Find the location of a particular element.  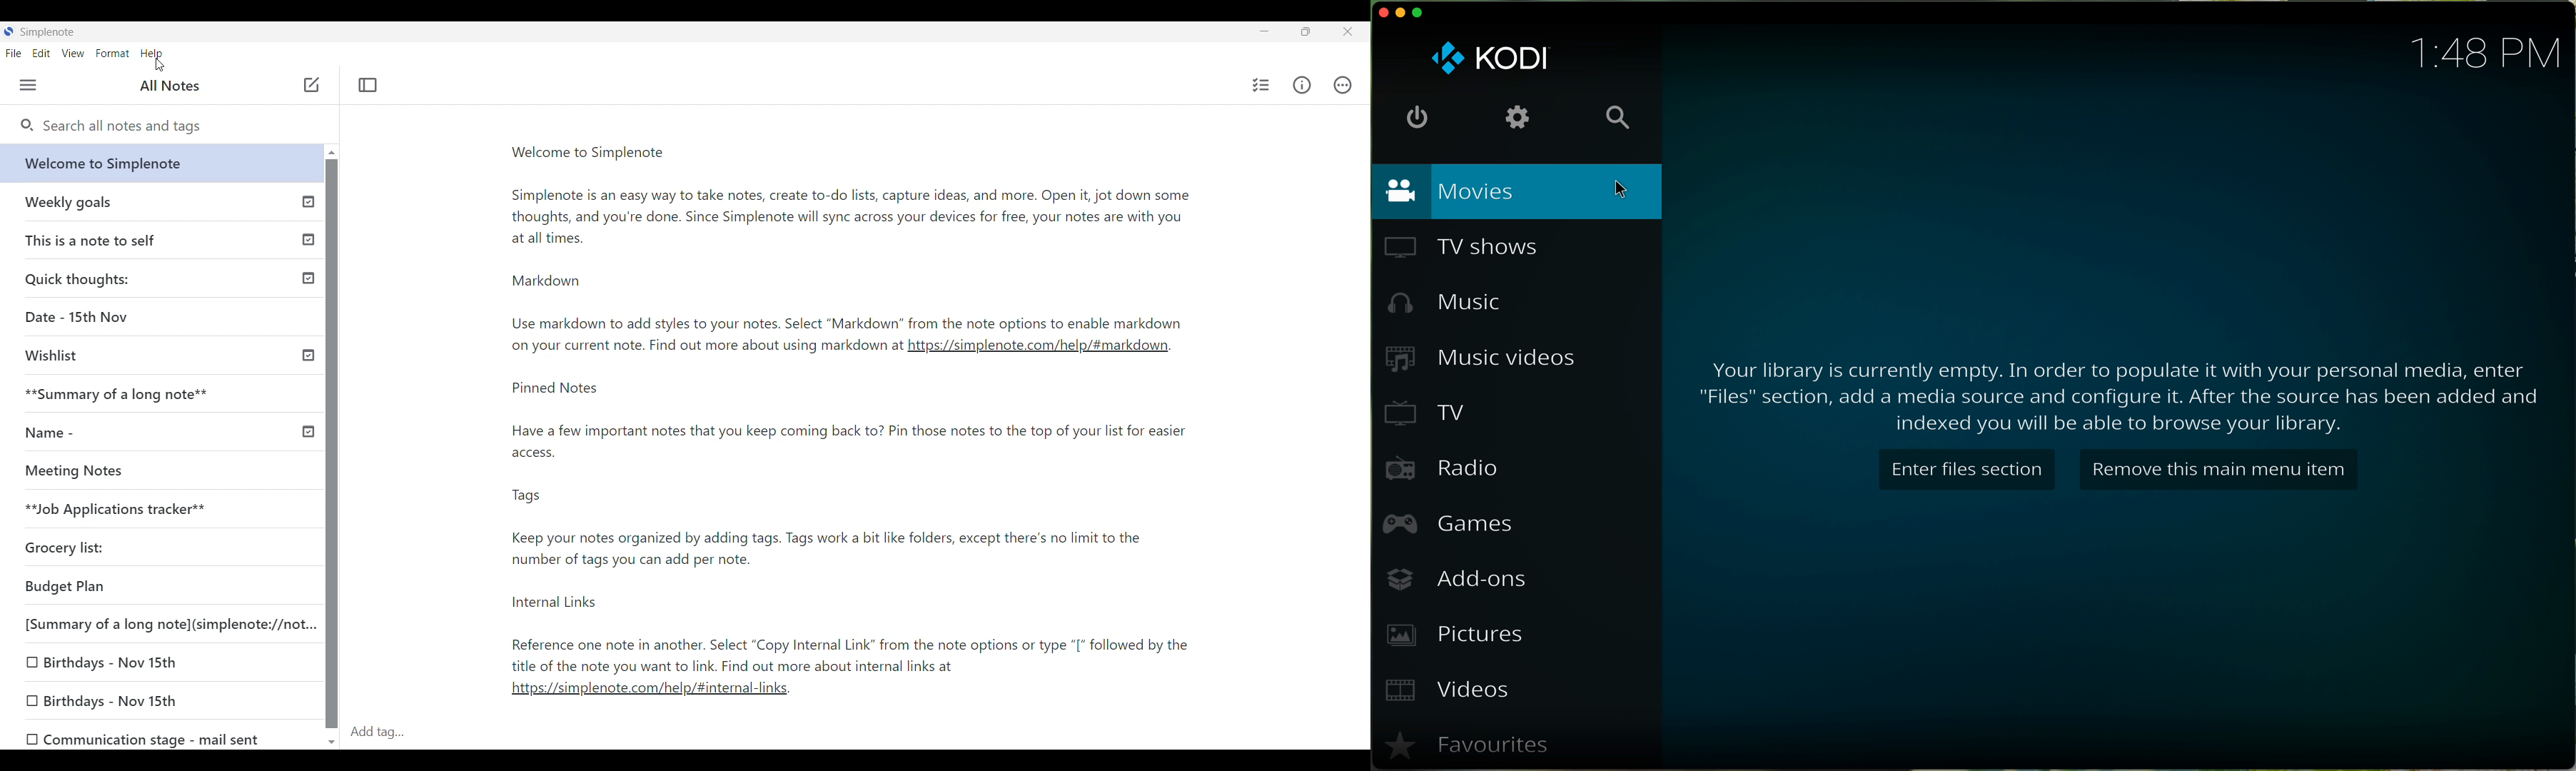

https://simplenote.com/help/#markdown is located at coordinates (1041, 347).